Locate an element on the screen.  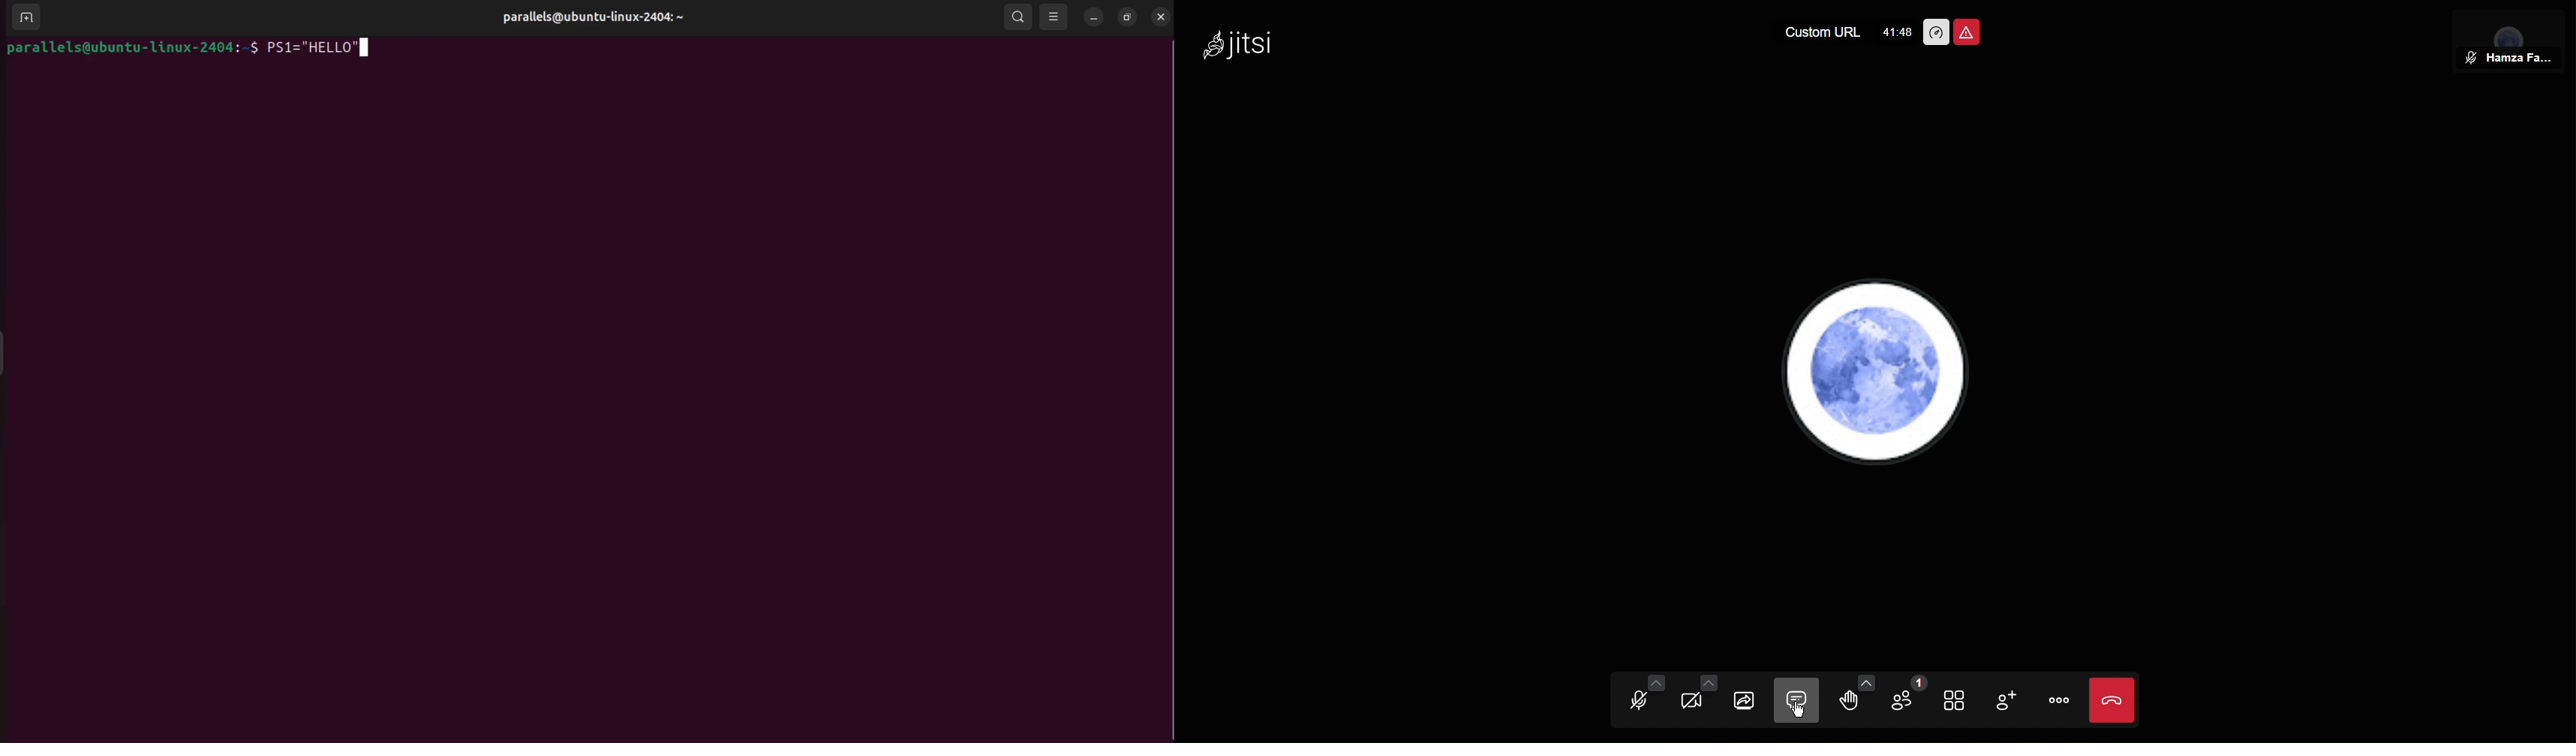
parallels username is located at coordinates (587, 16).